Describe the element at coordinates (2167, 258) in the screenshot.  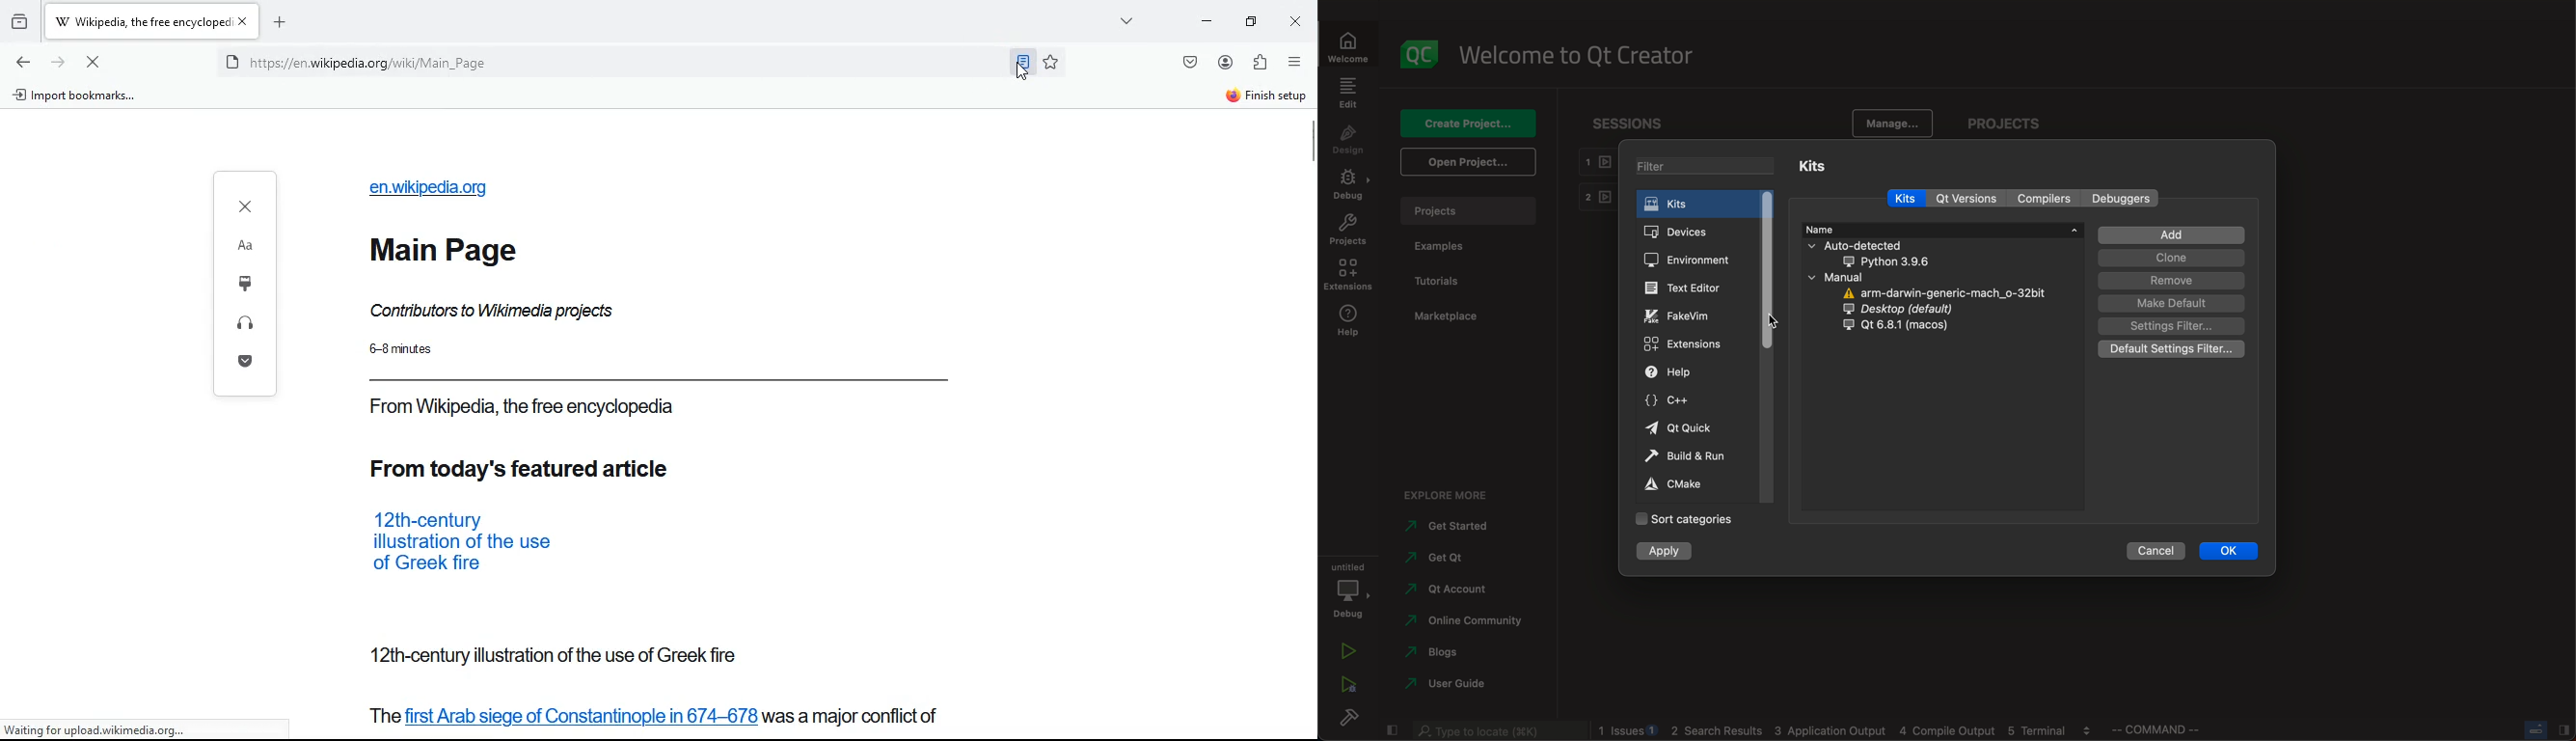
I see `clone` at that location.